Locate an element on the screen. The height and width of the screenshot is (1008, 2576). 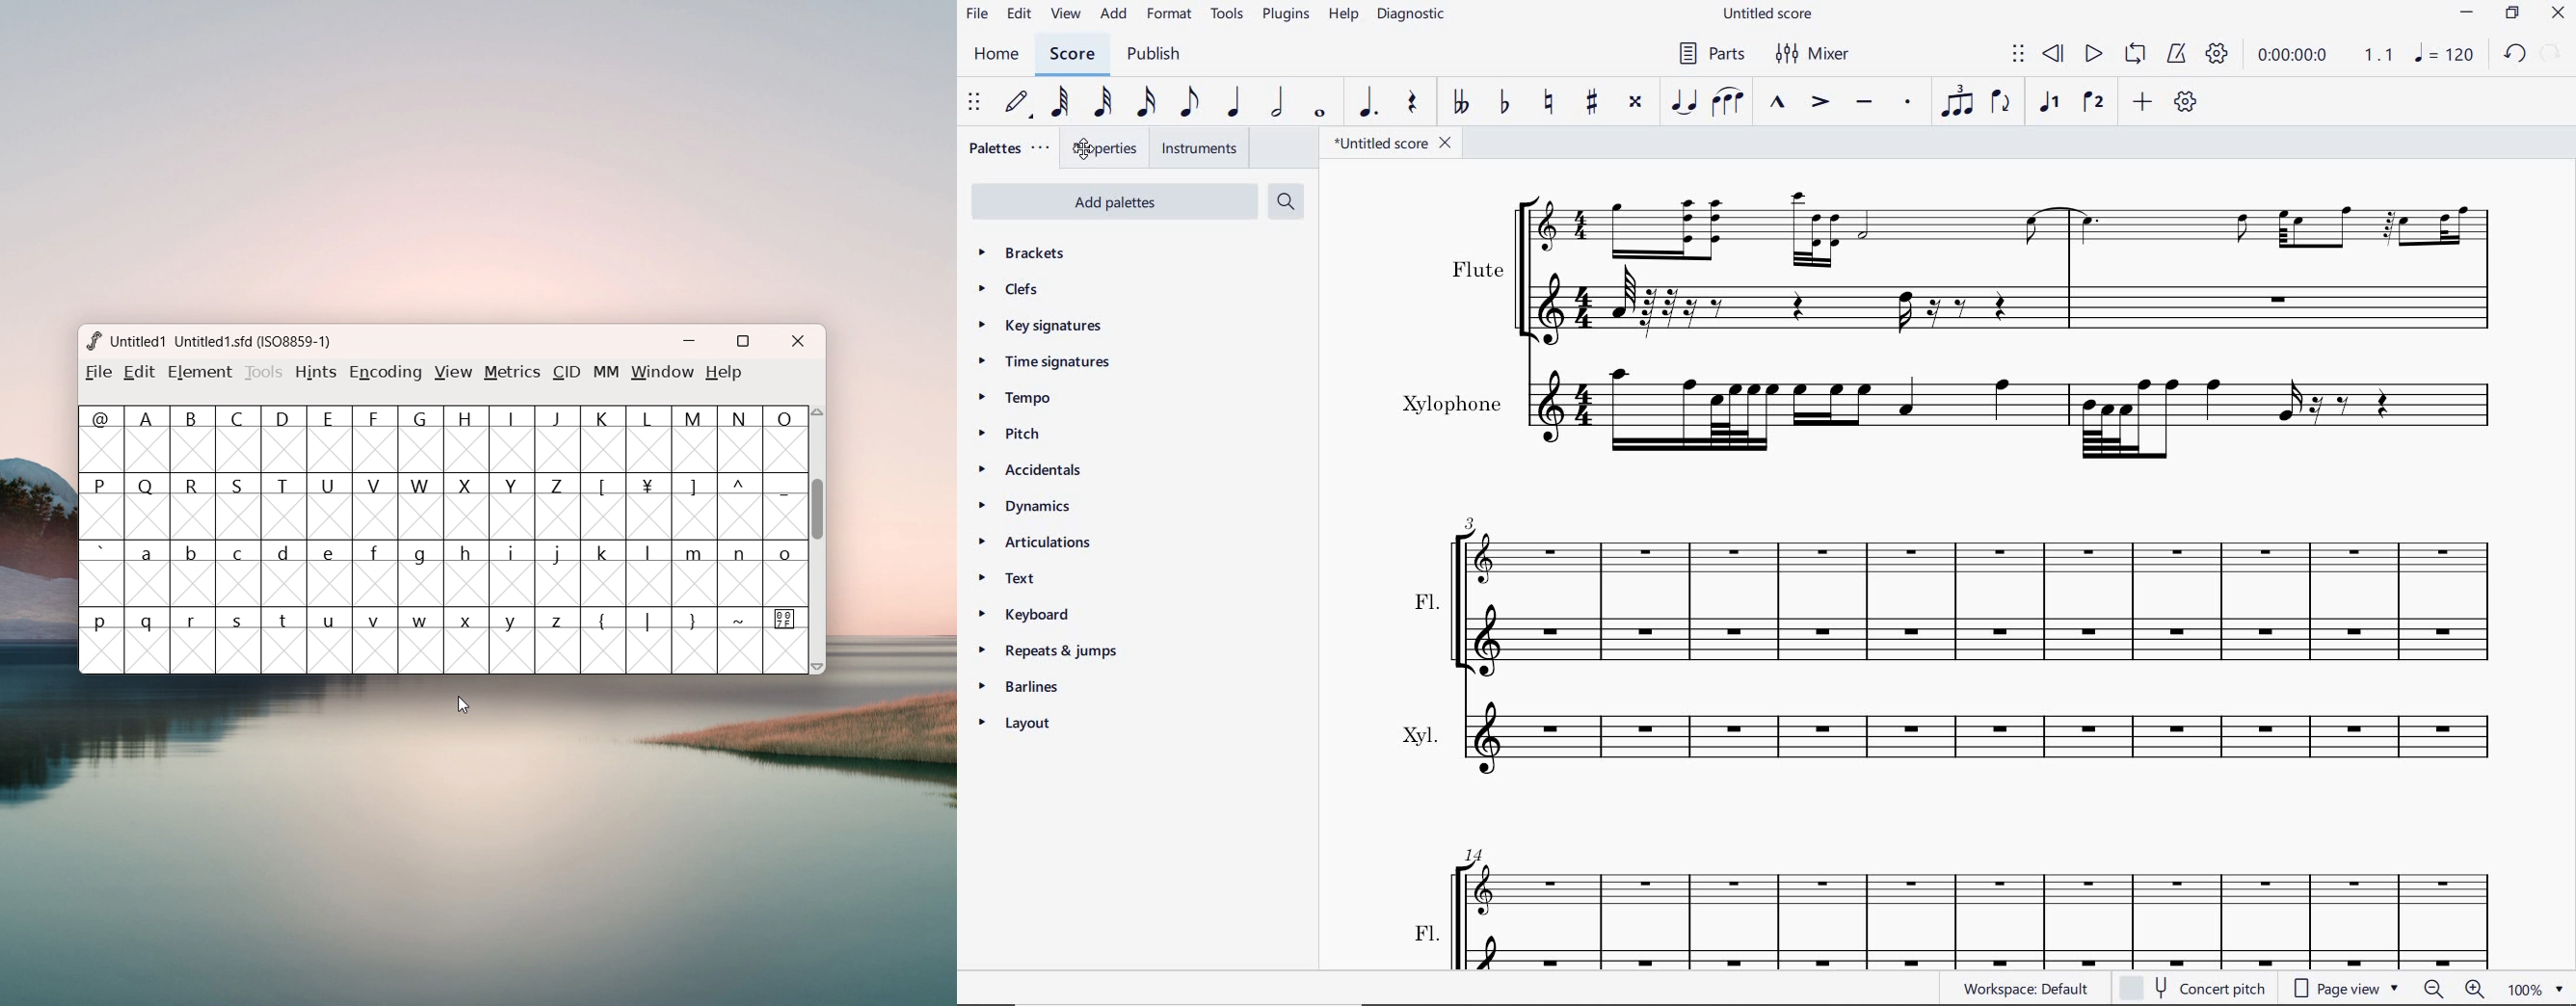
VOICE 2 is located at coordinates (2093, 102).